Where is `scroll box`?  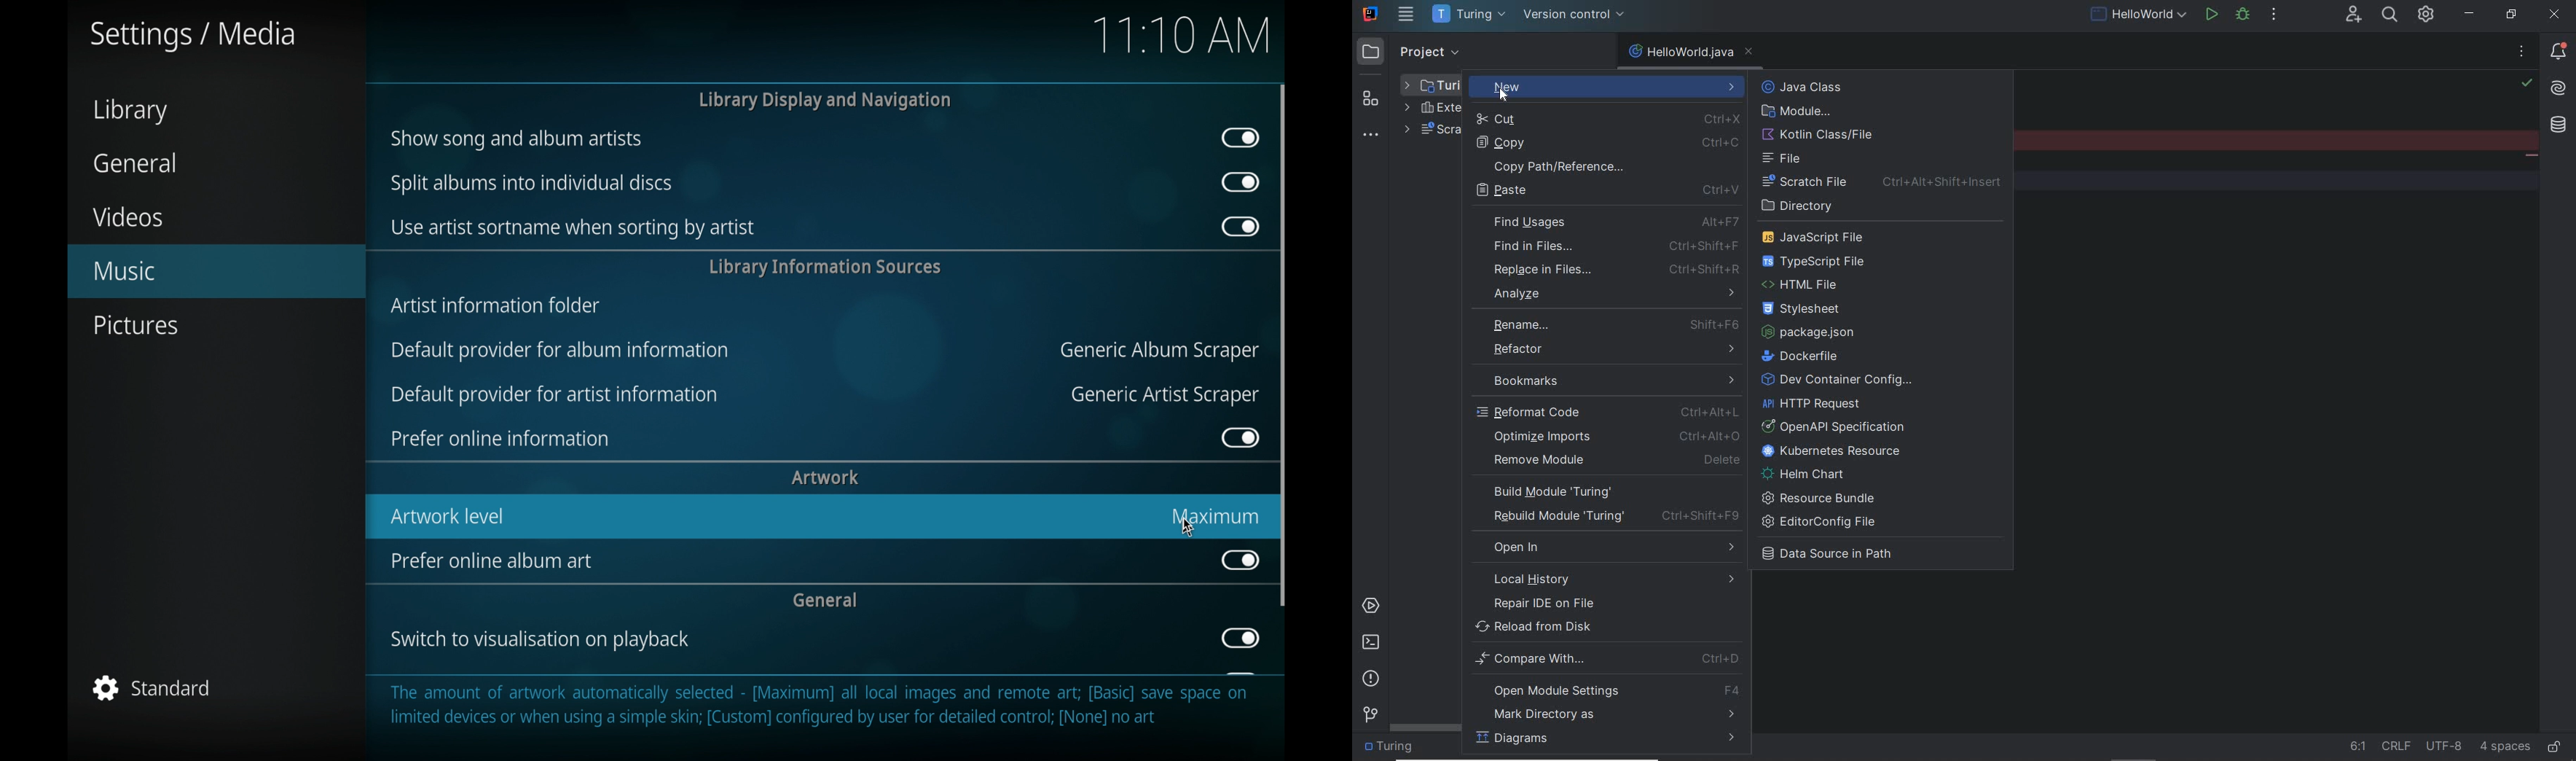
scroll box is located at coordinates (1283, 345).